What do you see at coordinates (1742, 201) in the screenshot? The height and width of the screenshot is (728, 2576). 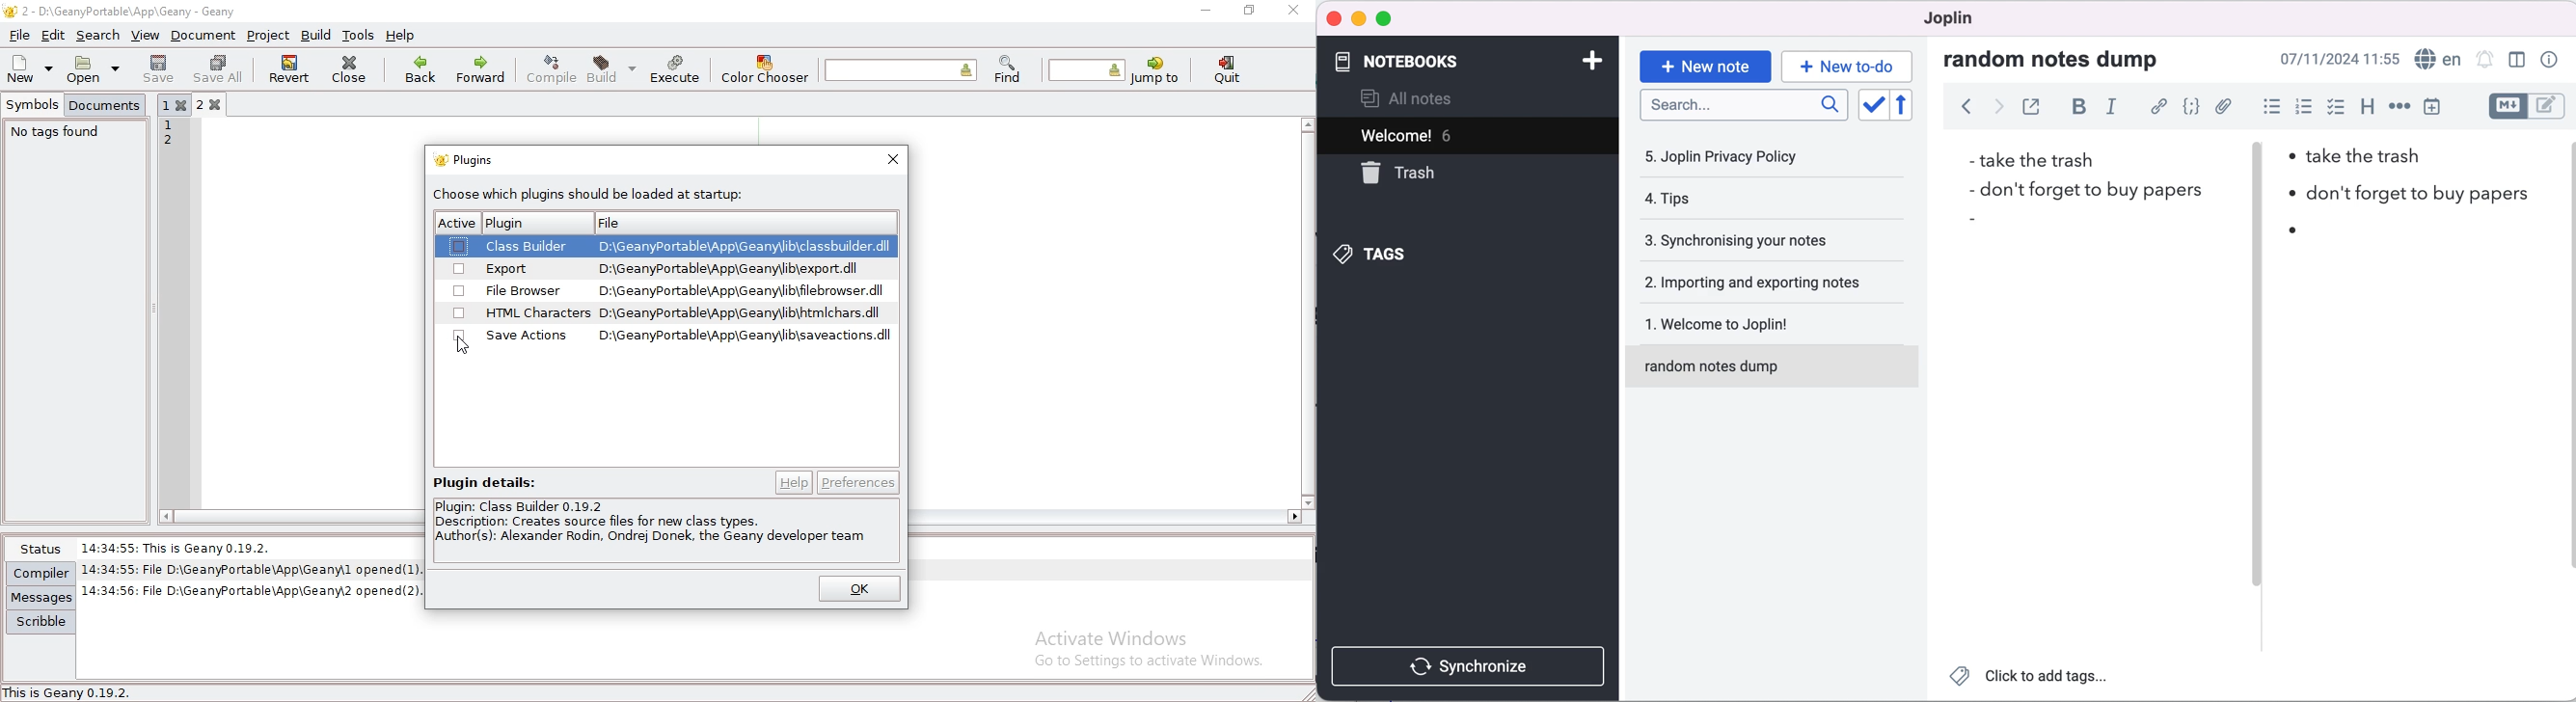 I see `tips` at bounding box center [1742, 201].